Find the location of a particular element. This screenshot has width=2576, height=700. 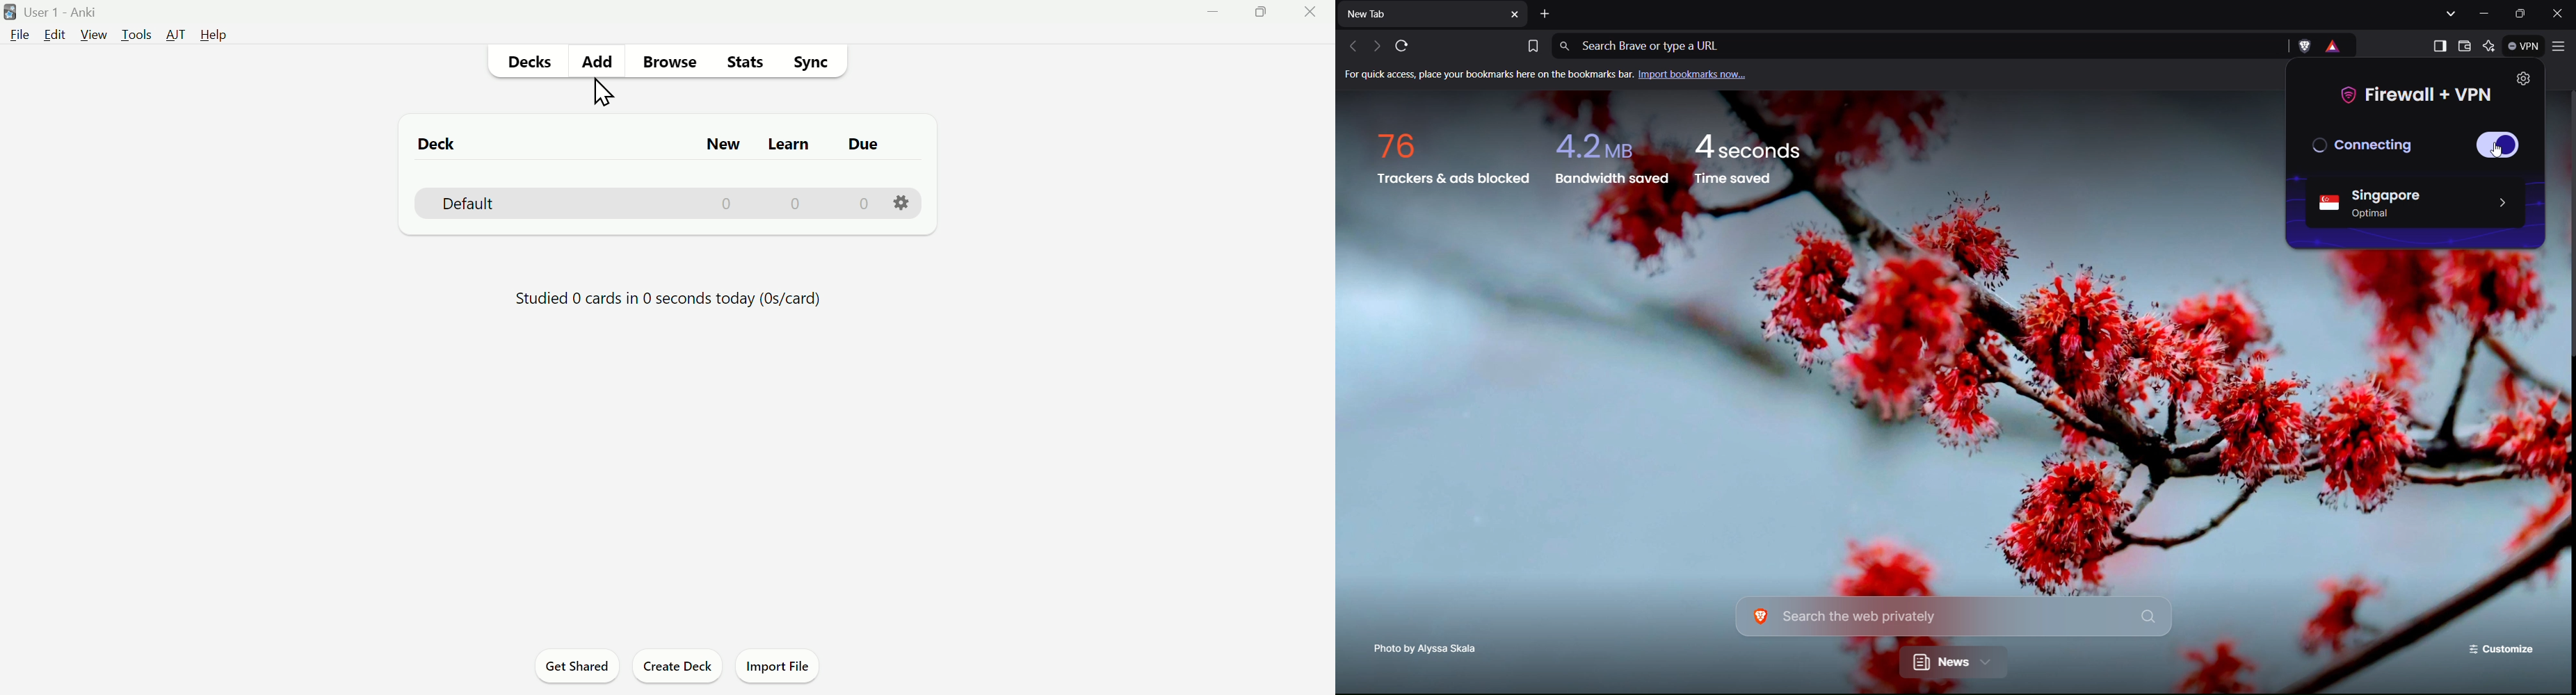

Refresh is located at coordinates (1407, 45).